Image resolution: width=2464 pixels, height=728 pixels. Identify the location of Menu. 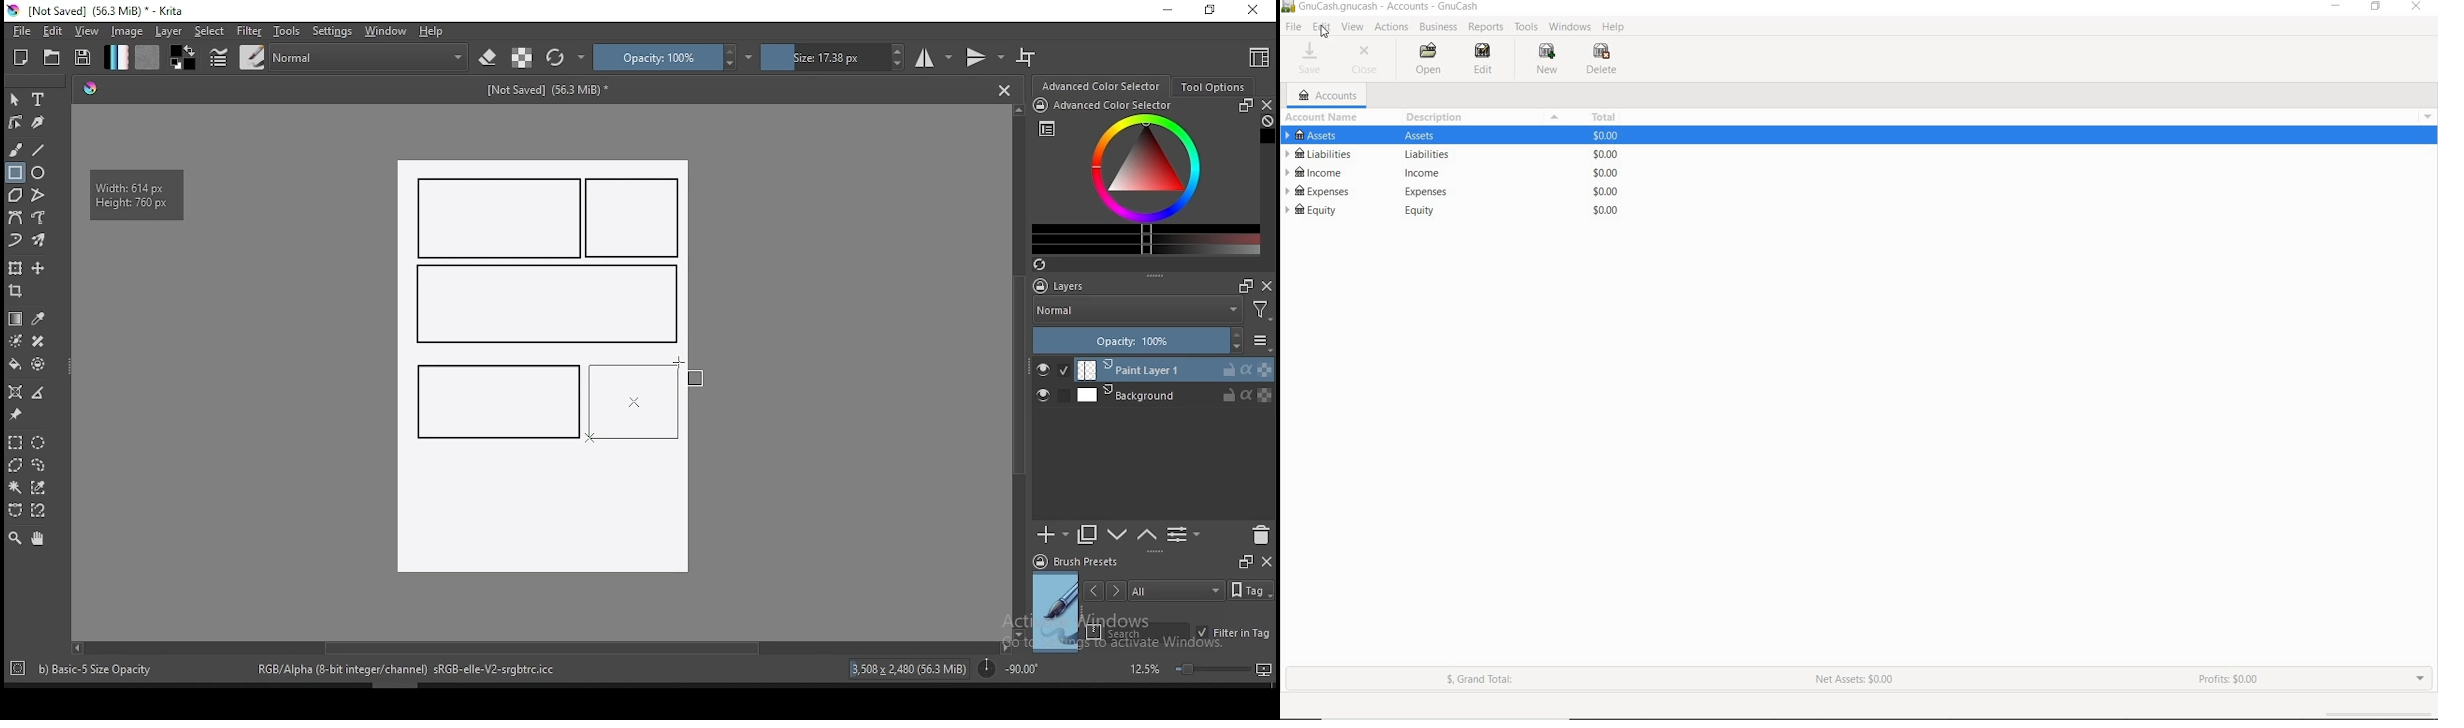
(1555, 117).